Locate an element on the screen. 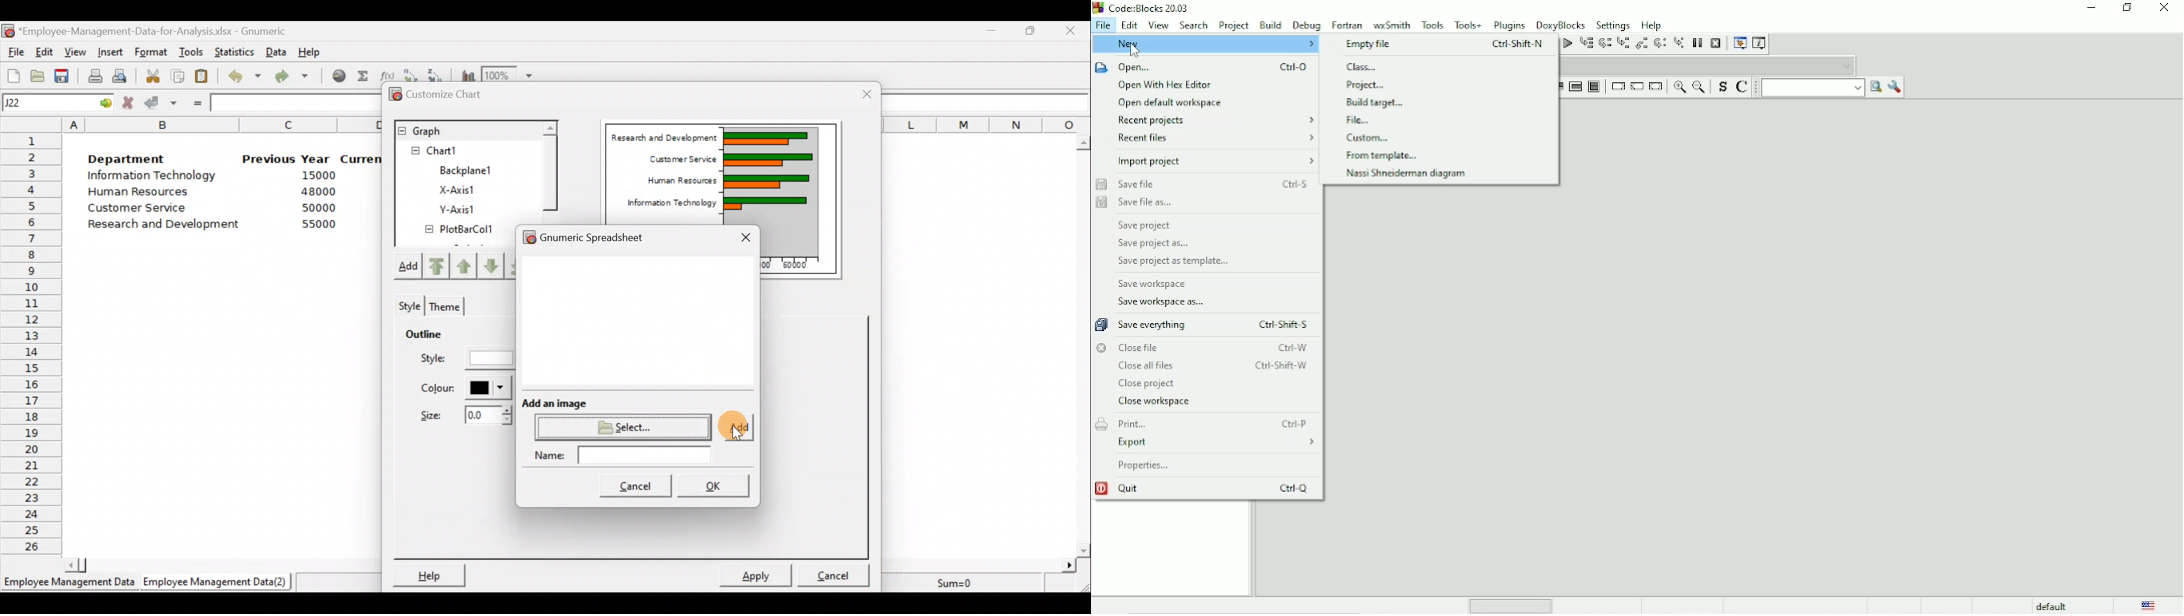 This screenshot has height=616, width=2184. Outline is located at coordinates (440, 336).